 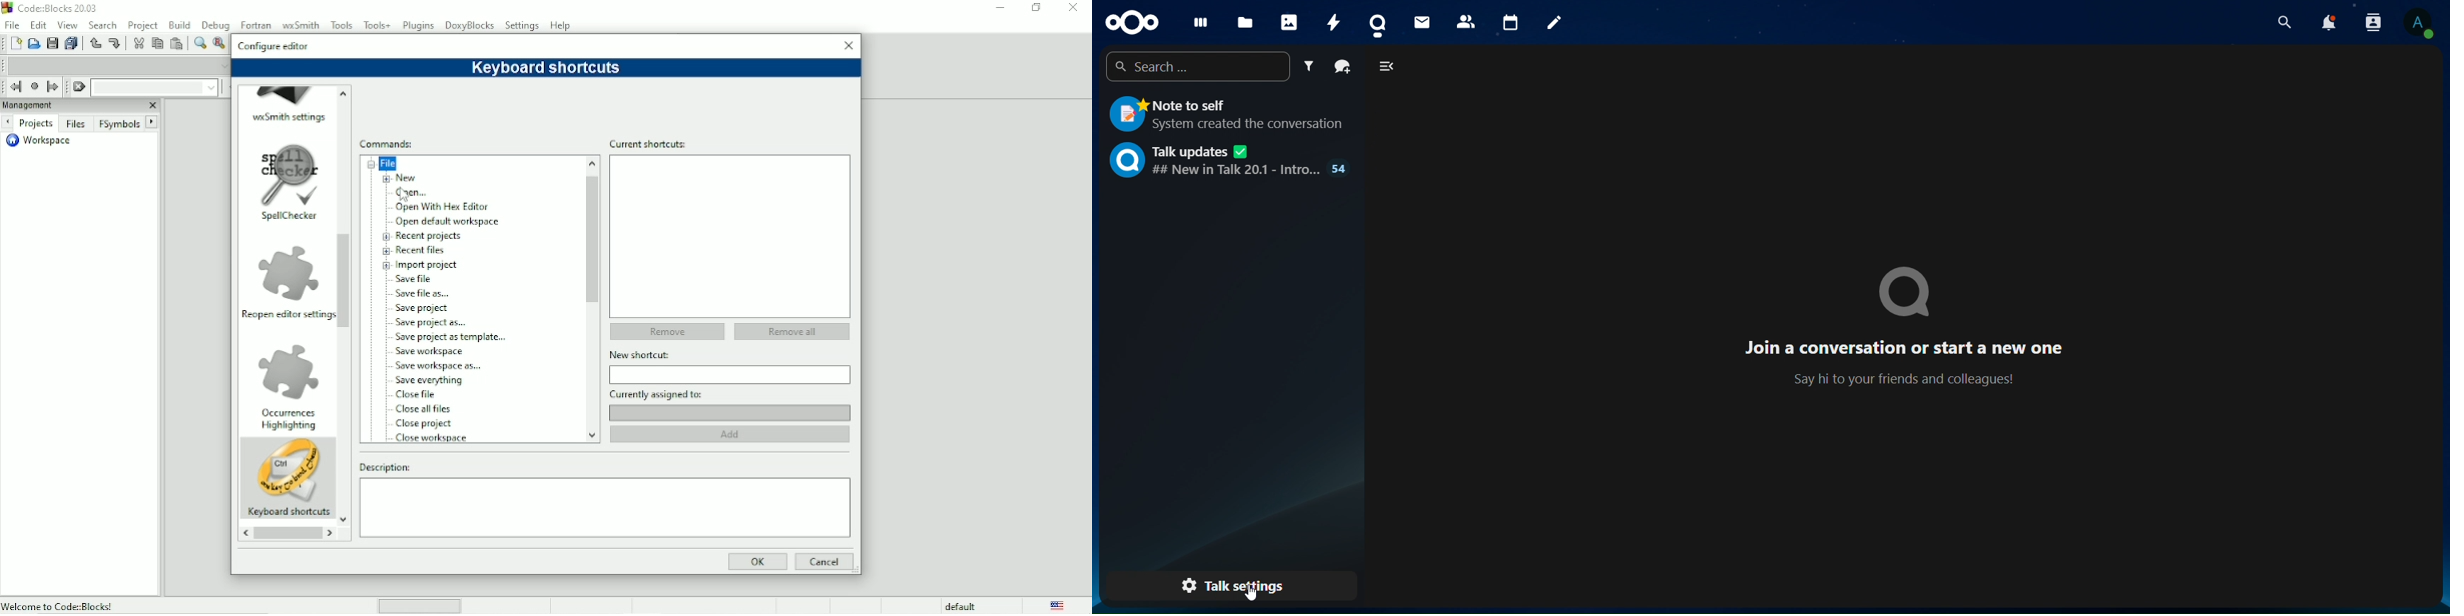 I want to click on calendar, so click(x=1512, y=19).